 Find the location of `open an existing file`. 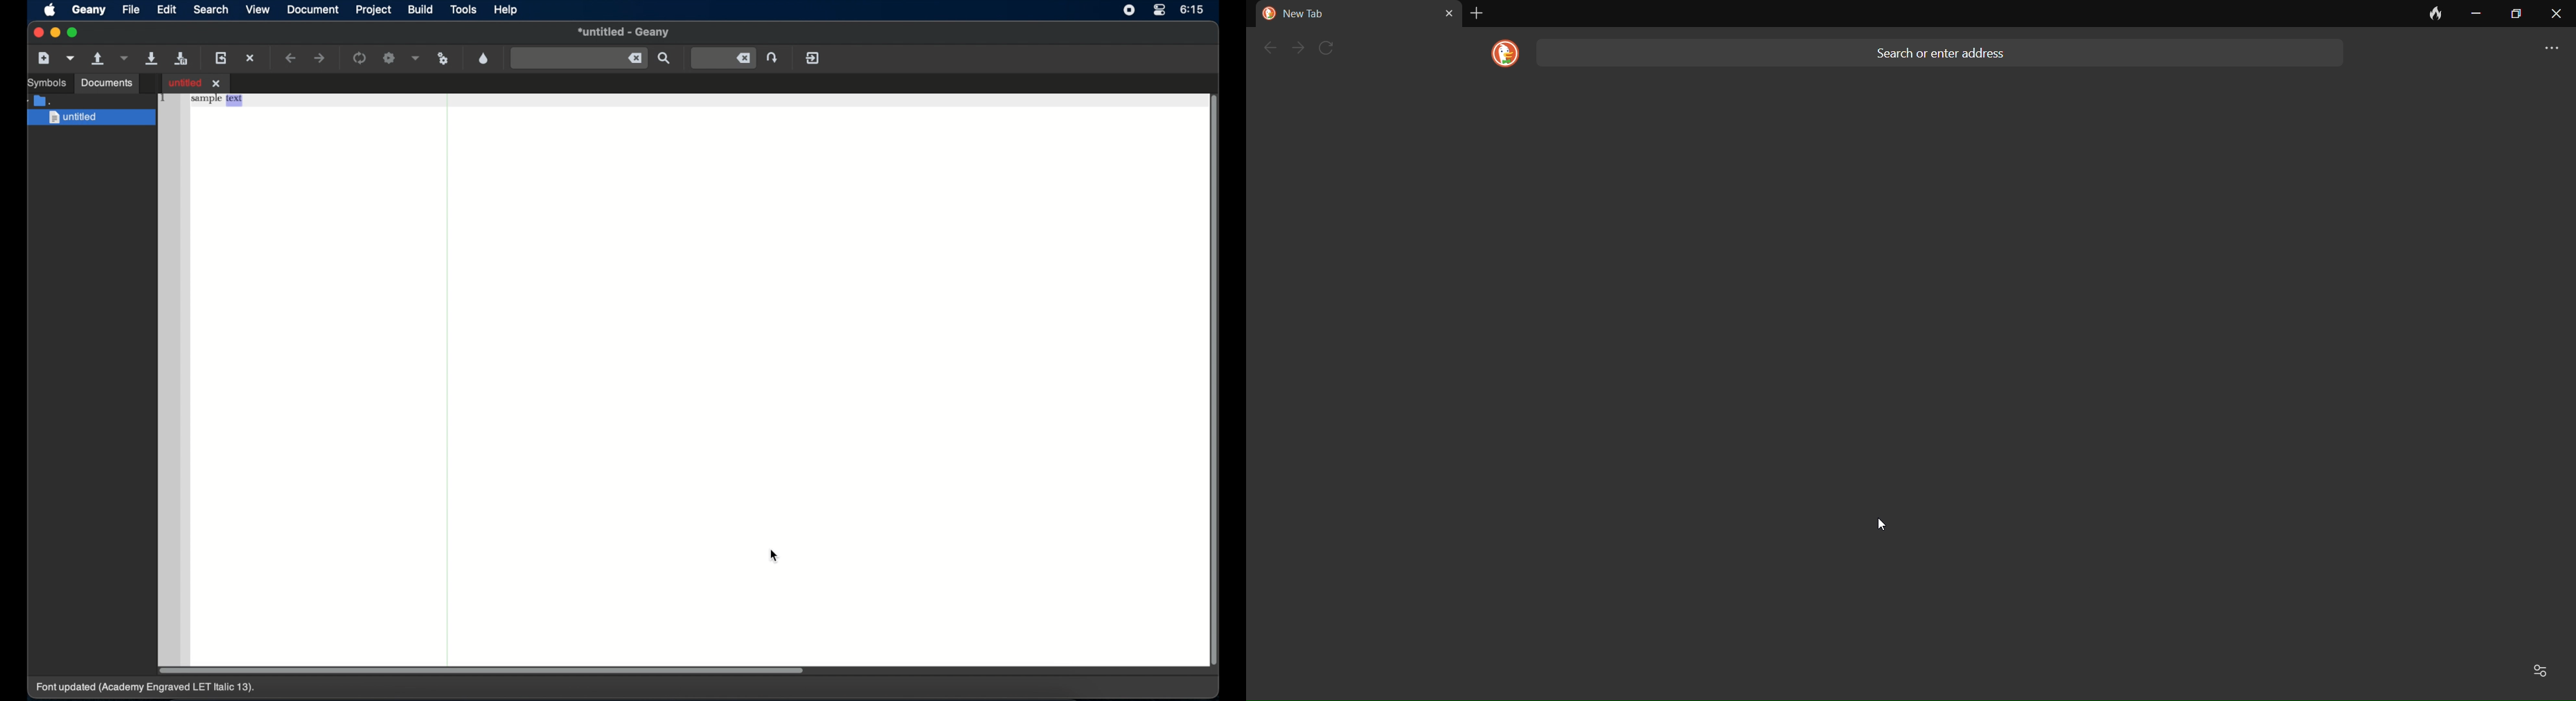

open an existing file is located at coordinates (99, 59).